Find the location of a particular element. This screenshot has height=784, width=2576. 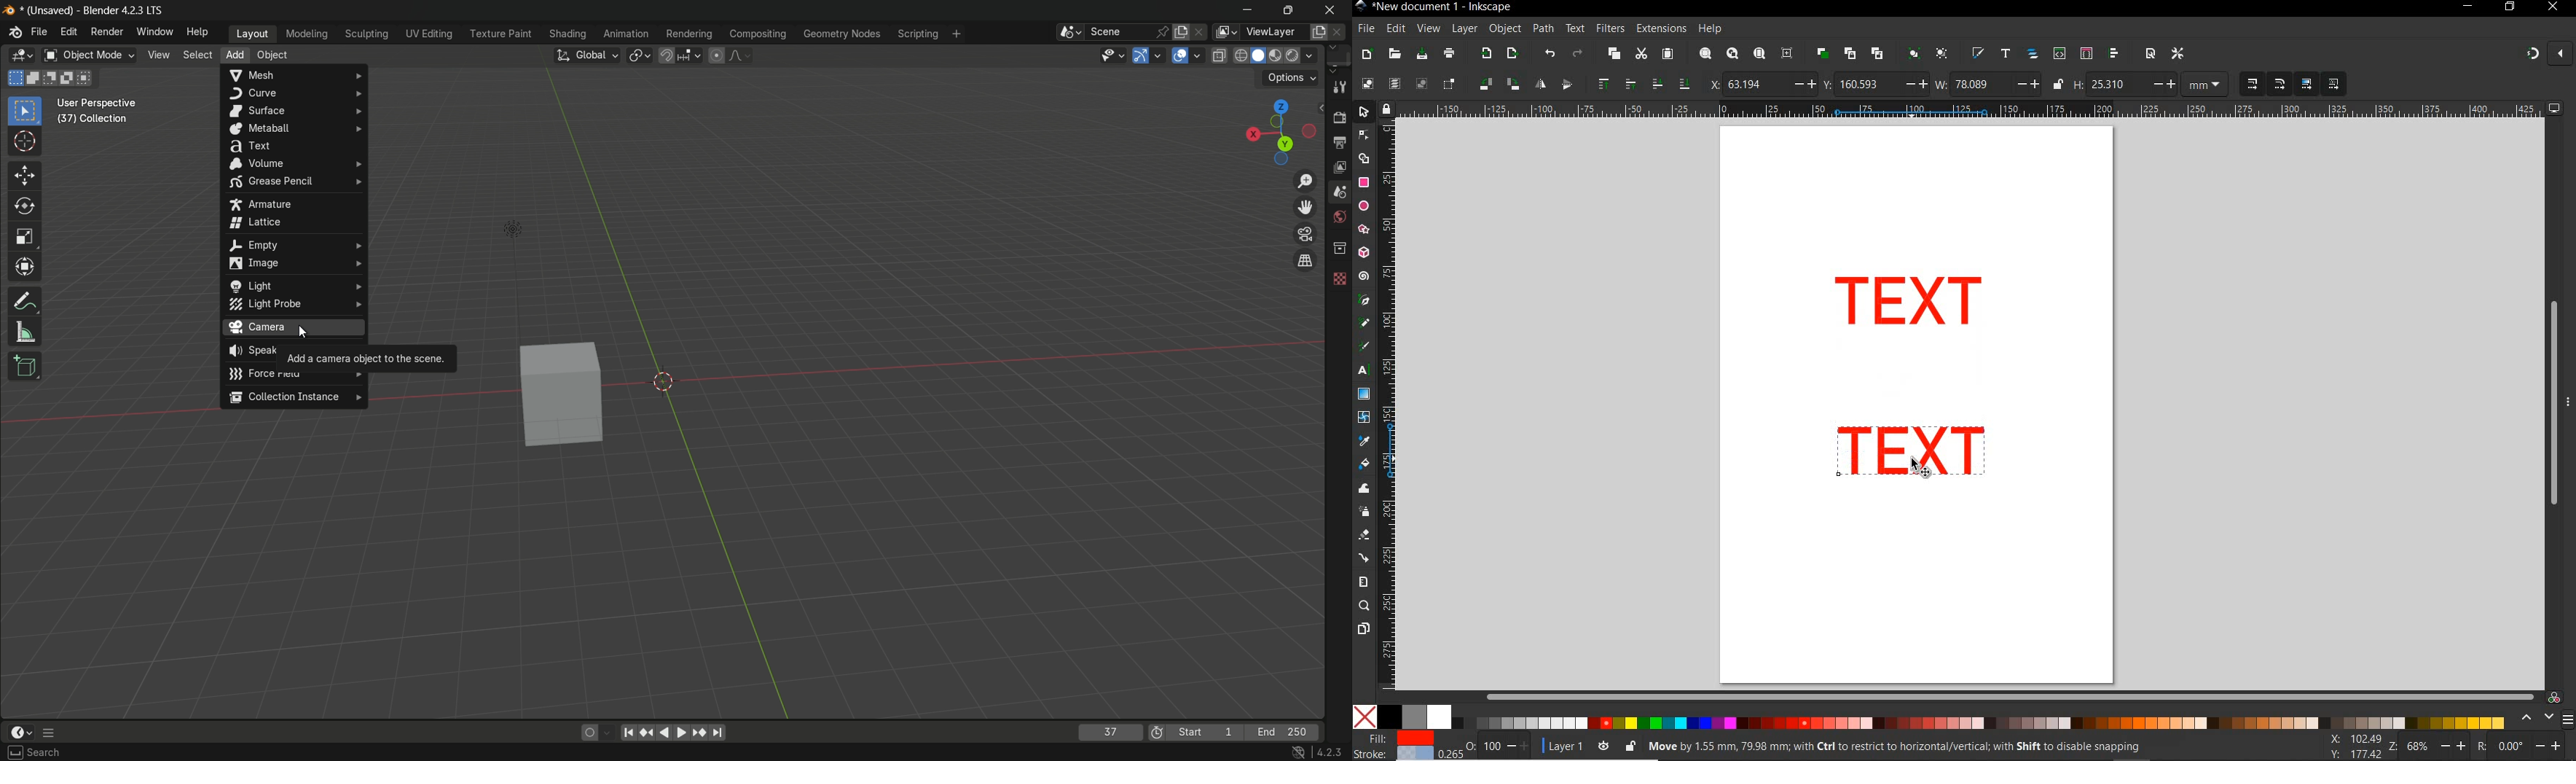

color palette is located at coordinates (1930, 718).